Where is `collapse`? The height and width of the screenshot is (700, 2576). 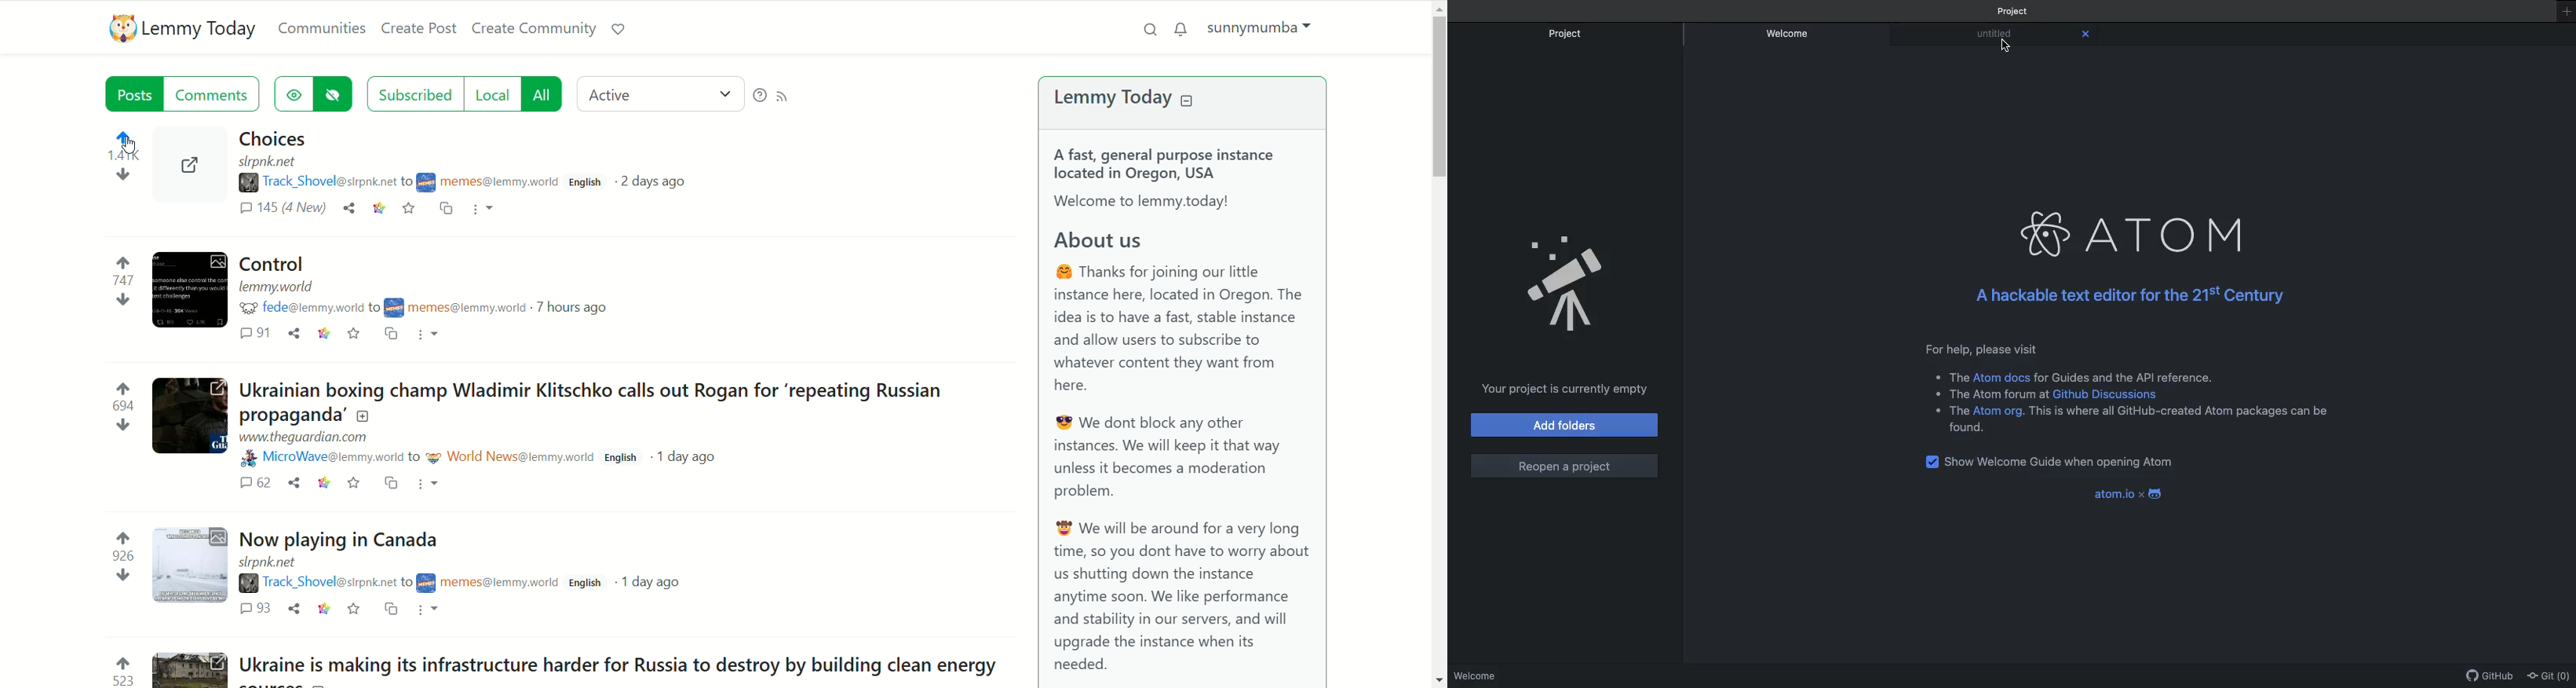
collapse is located at coordinates (1188, 101).